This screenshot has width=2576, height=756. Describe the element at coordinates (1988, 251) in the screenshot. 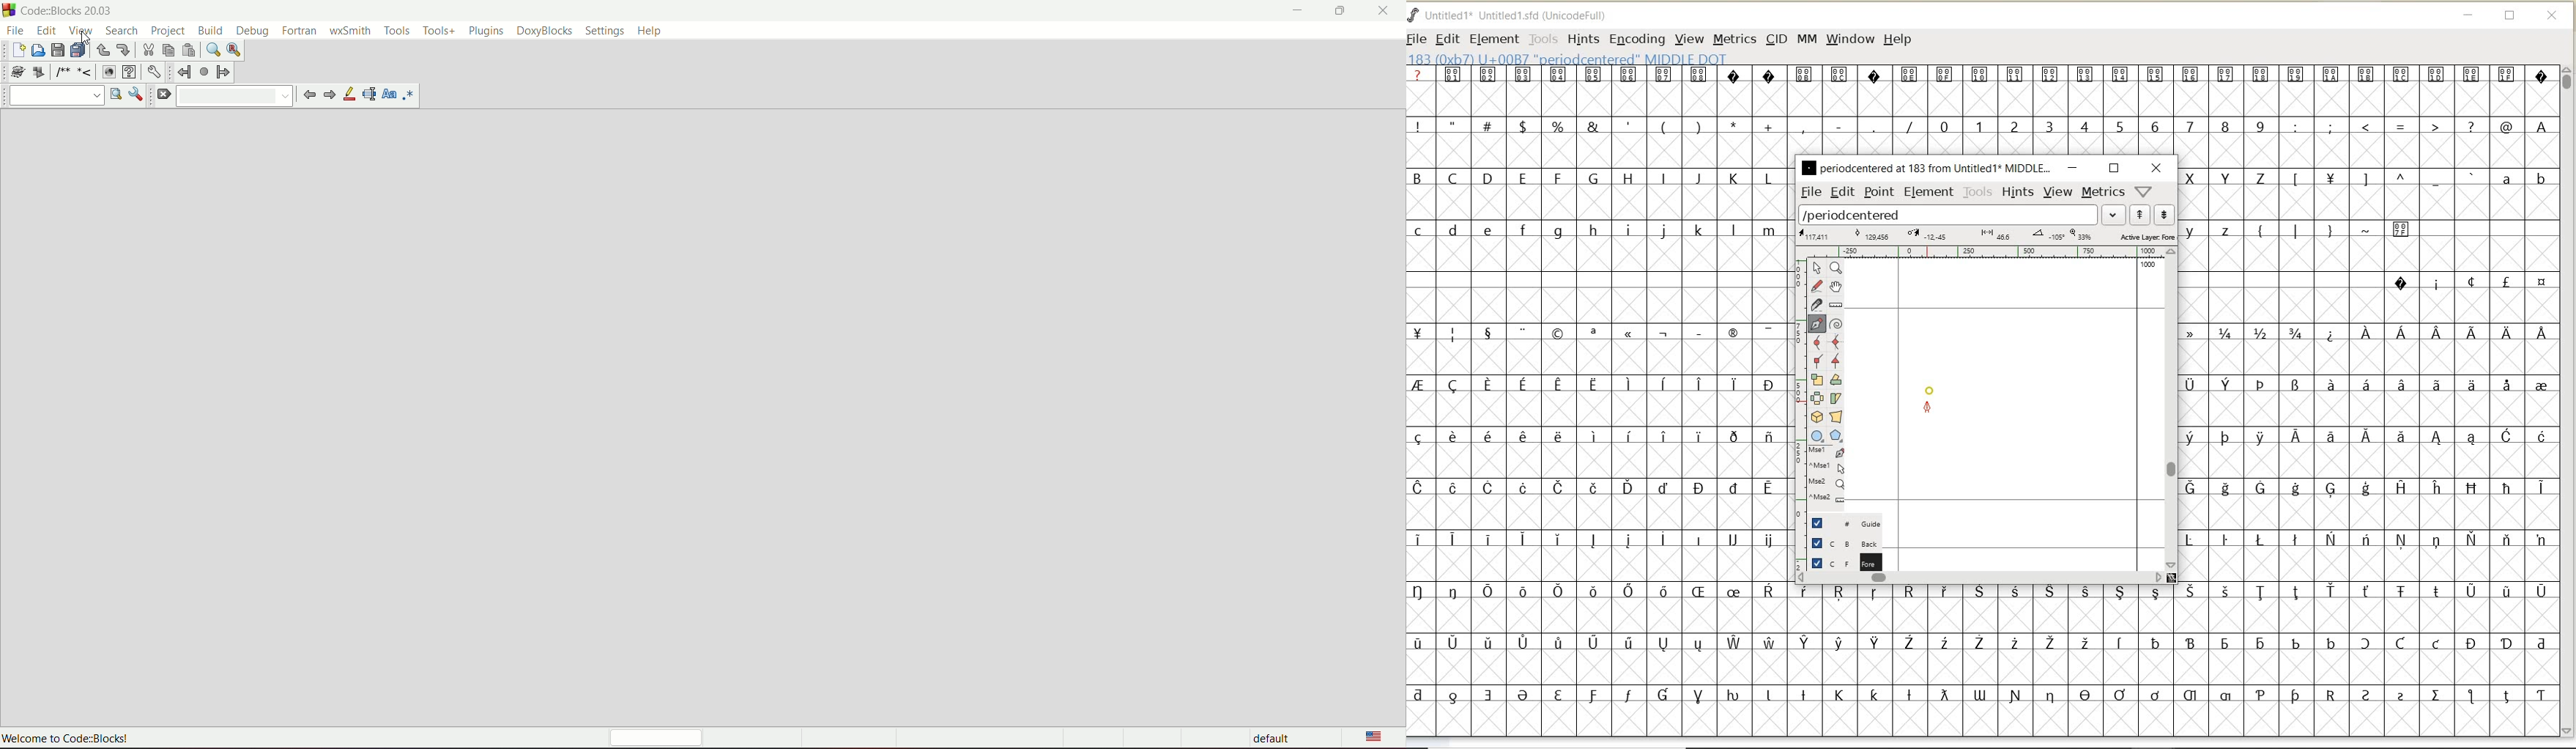

I see `ruler` at that location.